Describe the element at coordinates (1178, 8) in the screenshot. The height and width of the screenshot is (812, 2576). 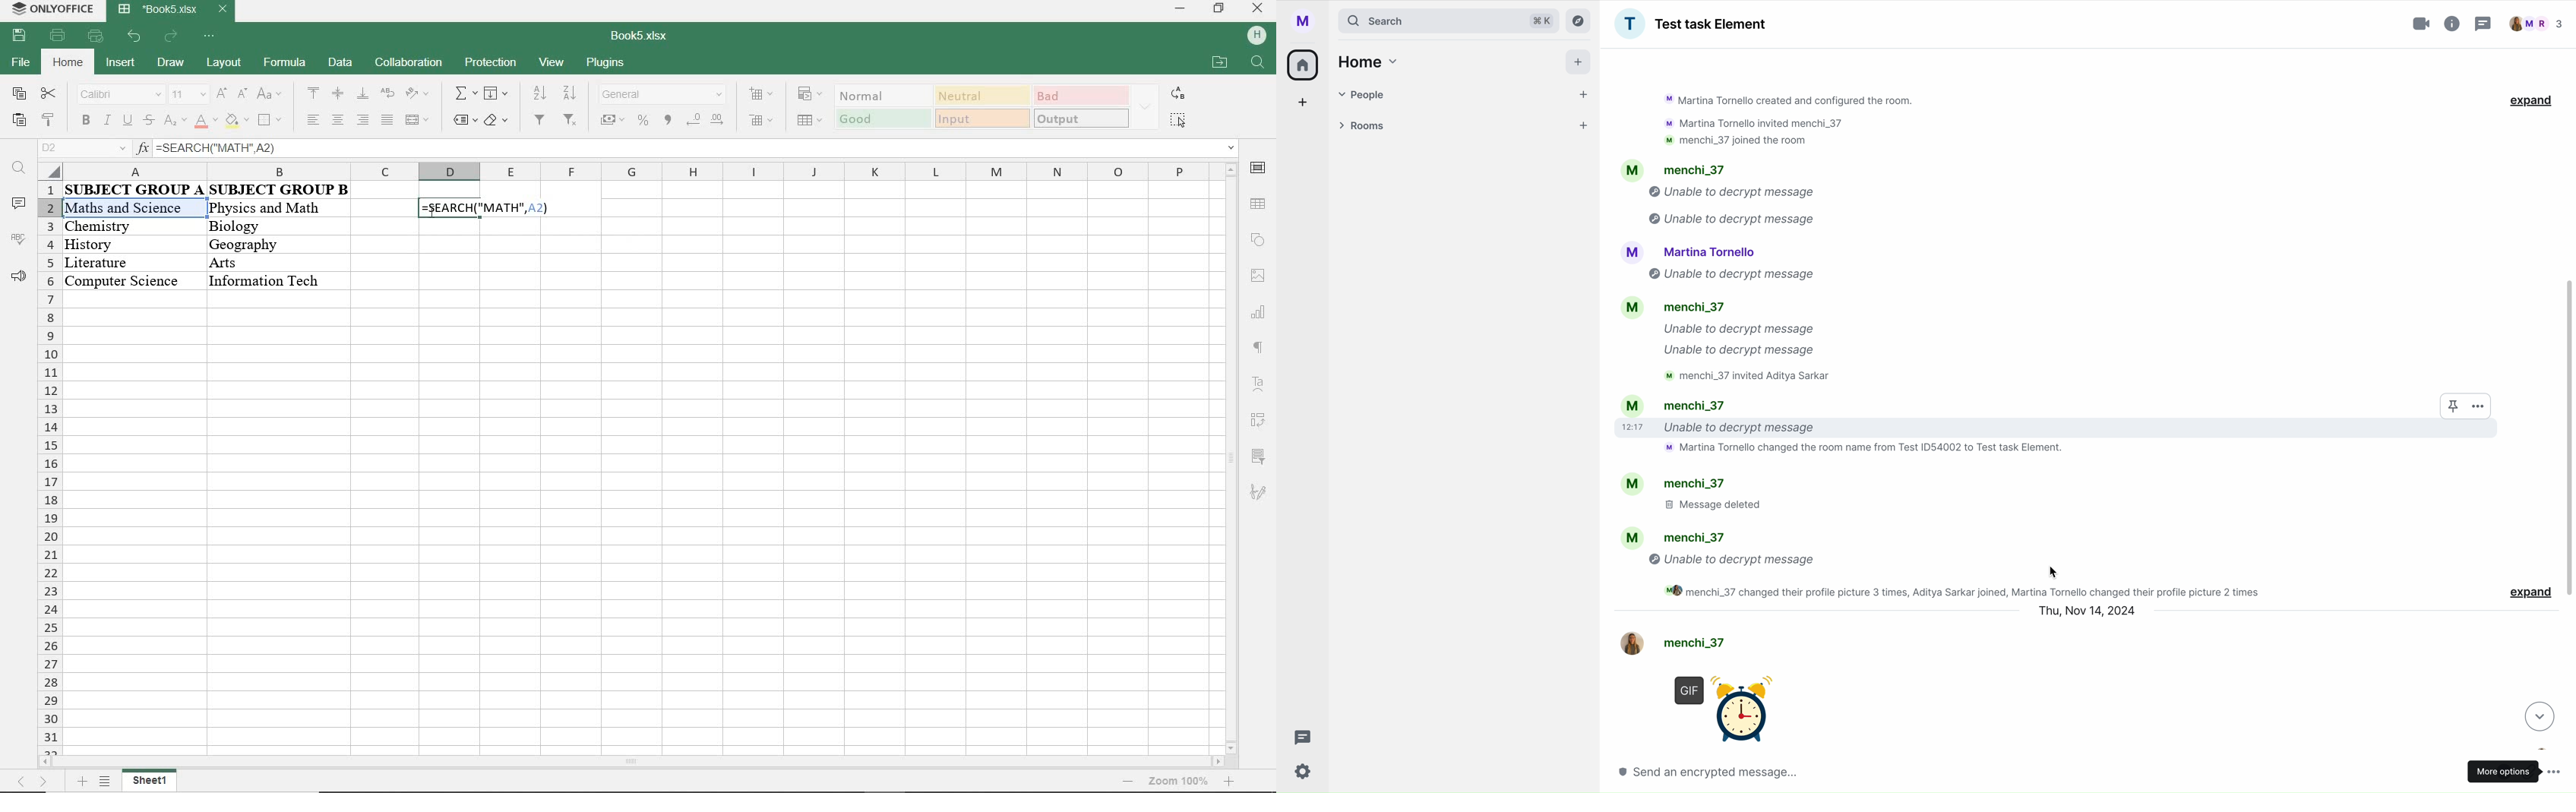
I see `minimize` at that location.